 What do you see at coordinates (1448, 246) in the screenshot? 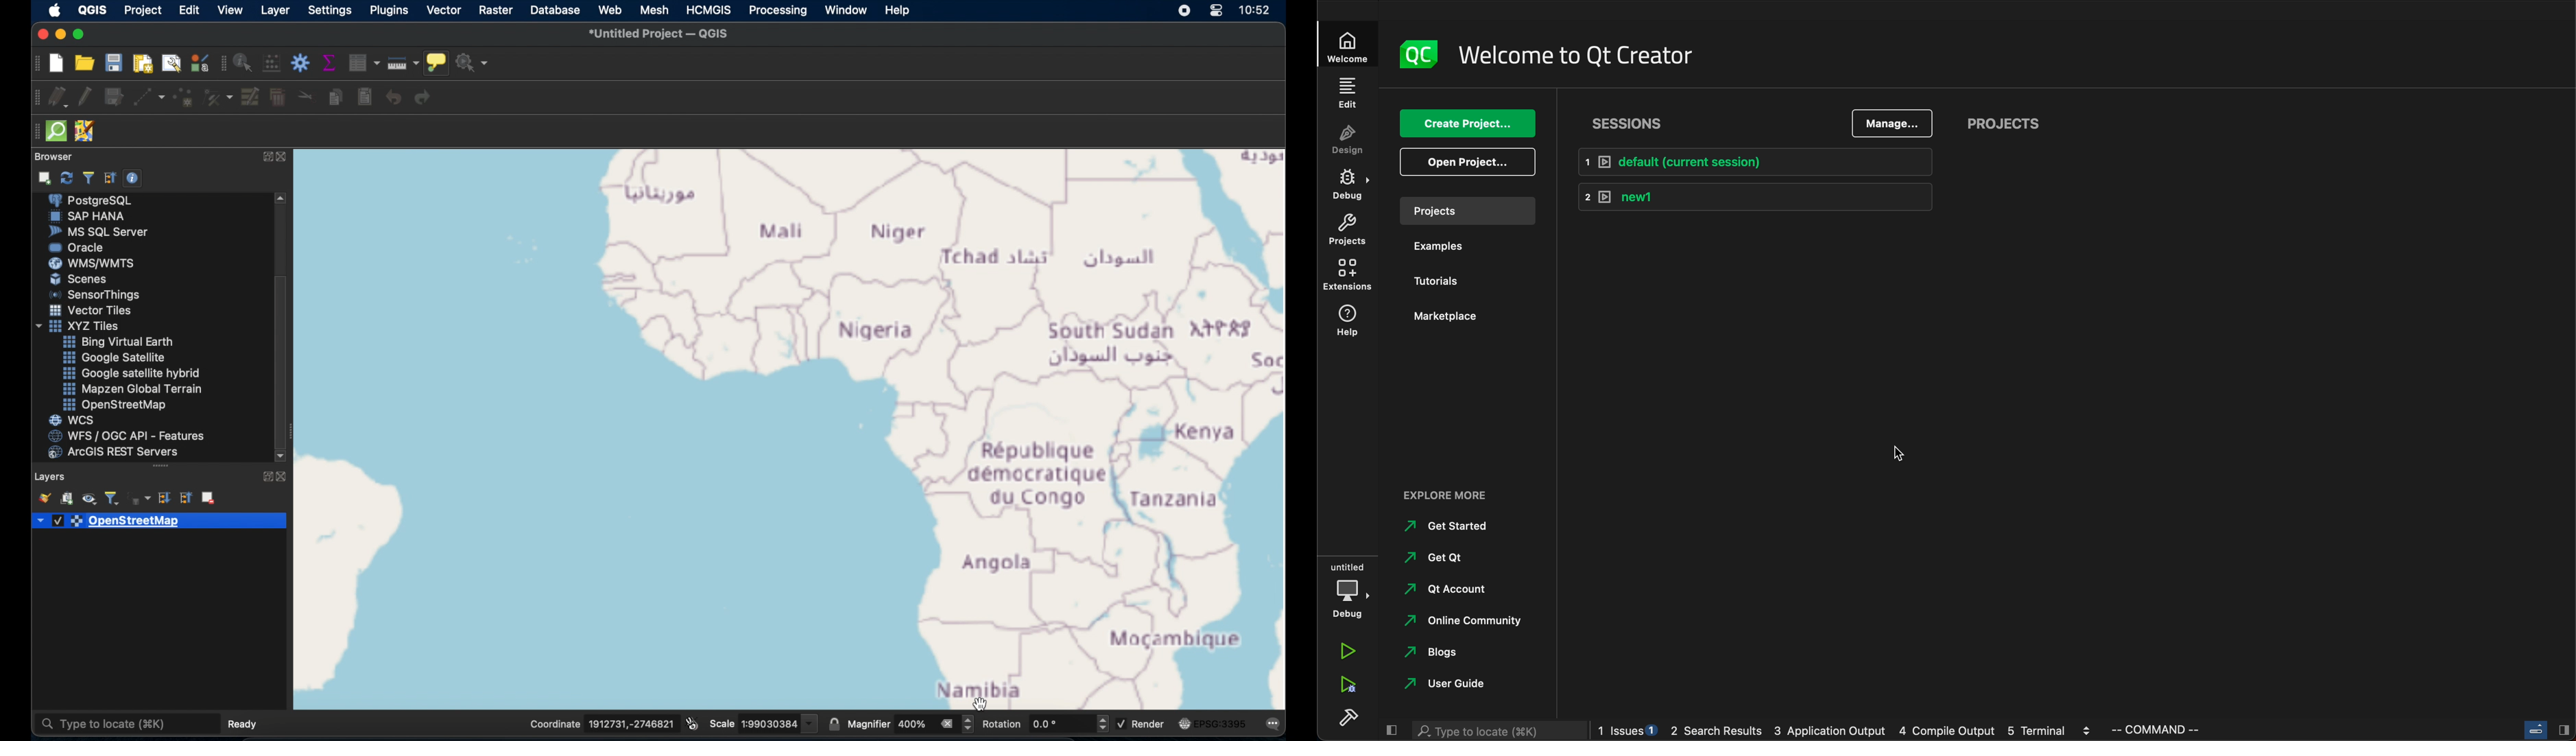
I see `examples` at bounding box center [1448, 246].